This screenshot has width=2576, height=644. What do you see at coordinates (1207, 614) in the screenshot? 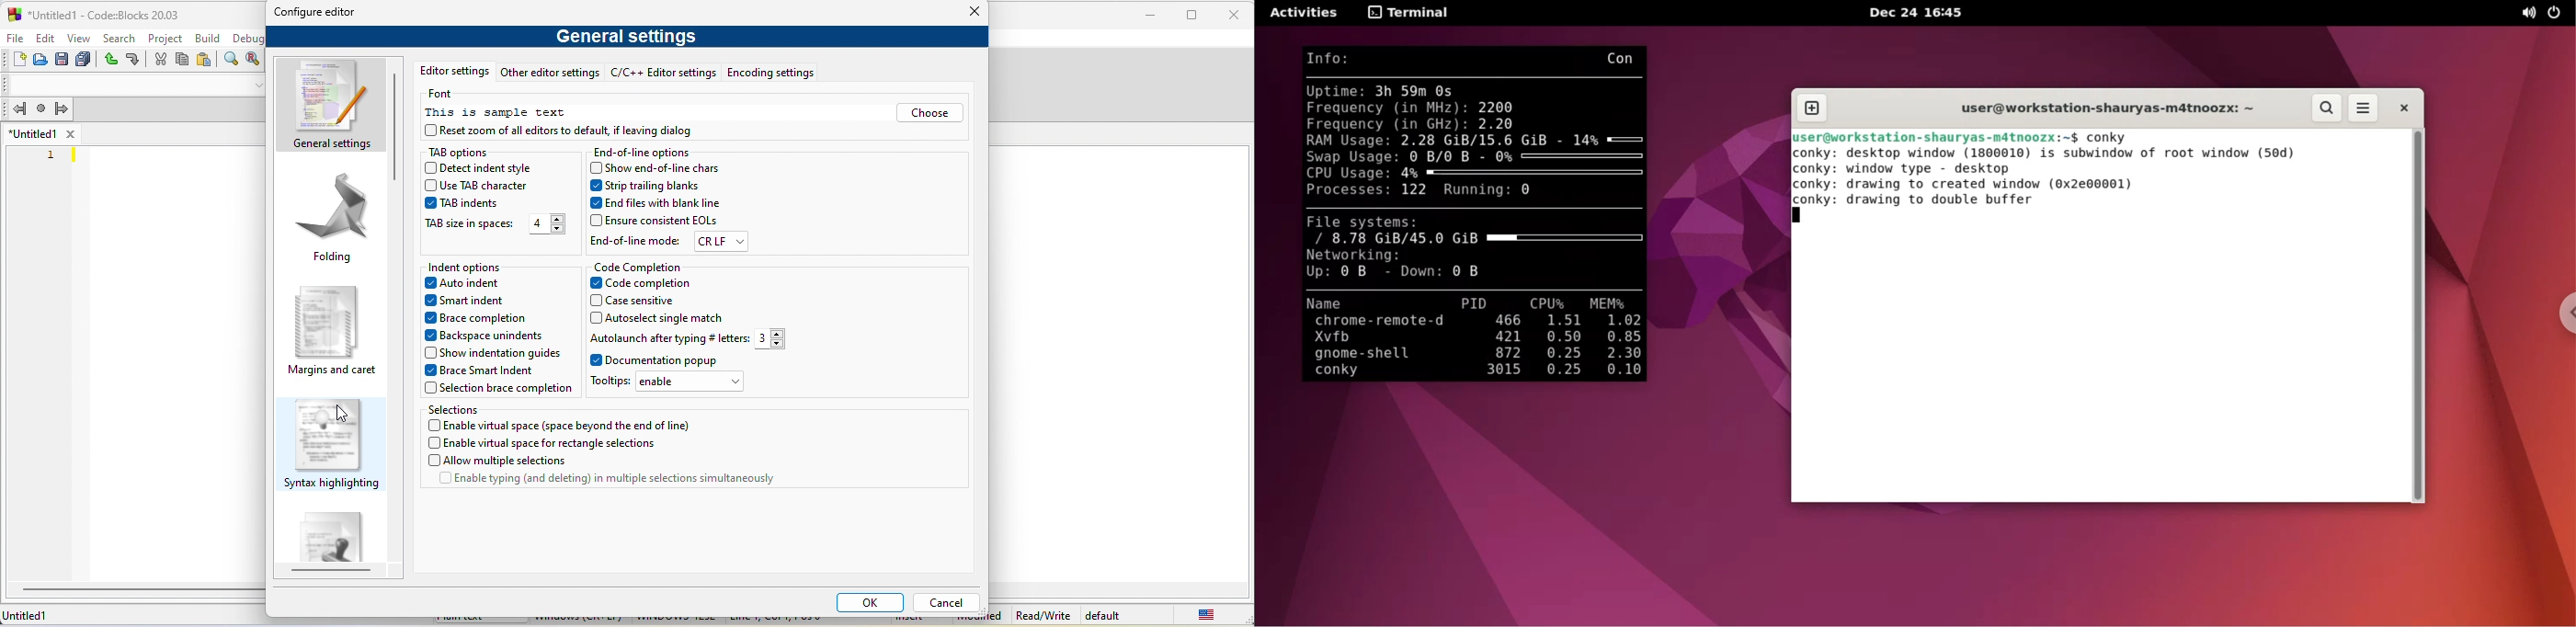
I see `united state` at bounding box center [1207, 614].